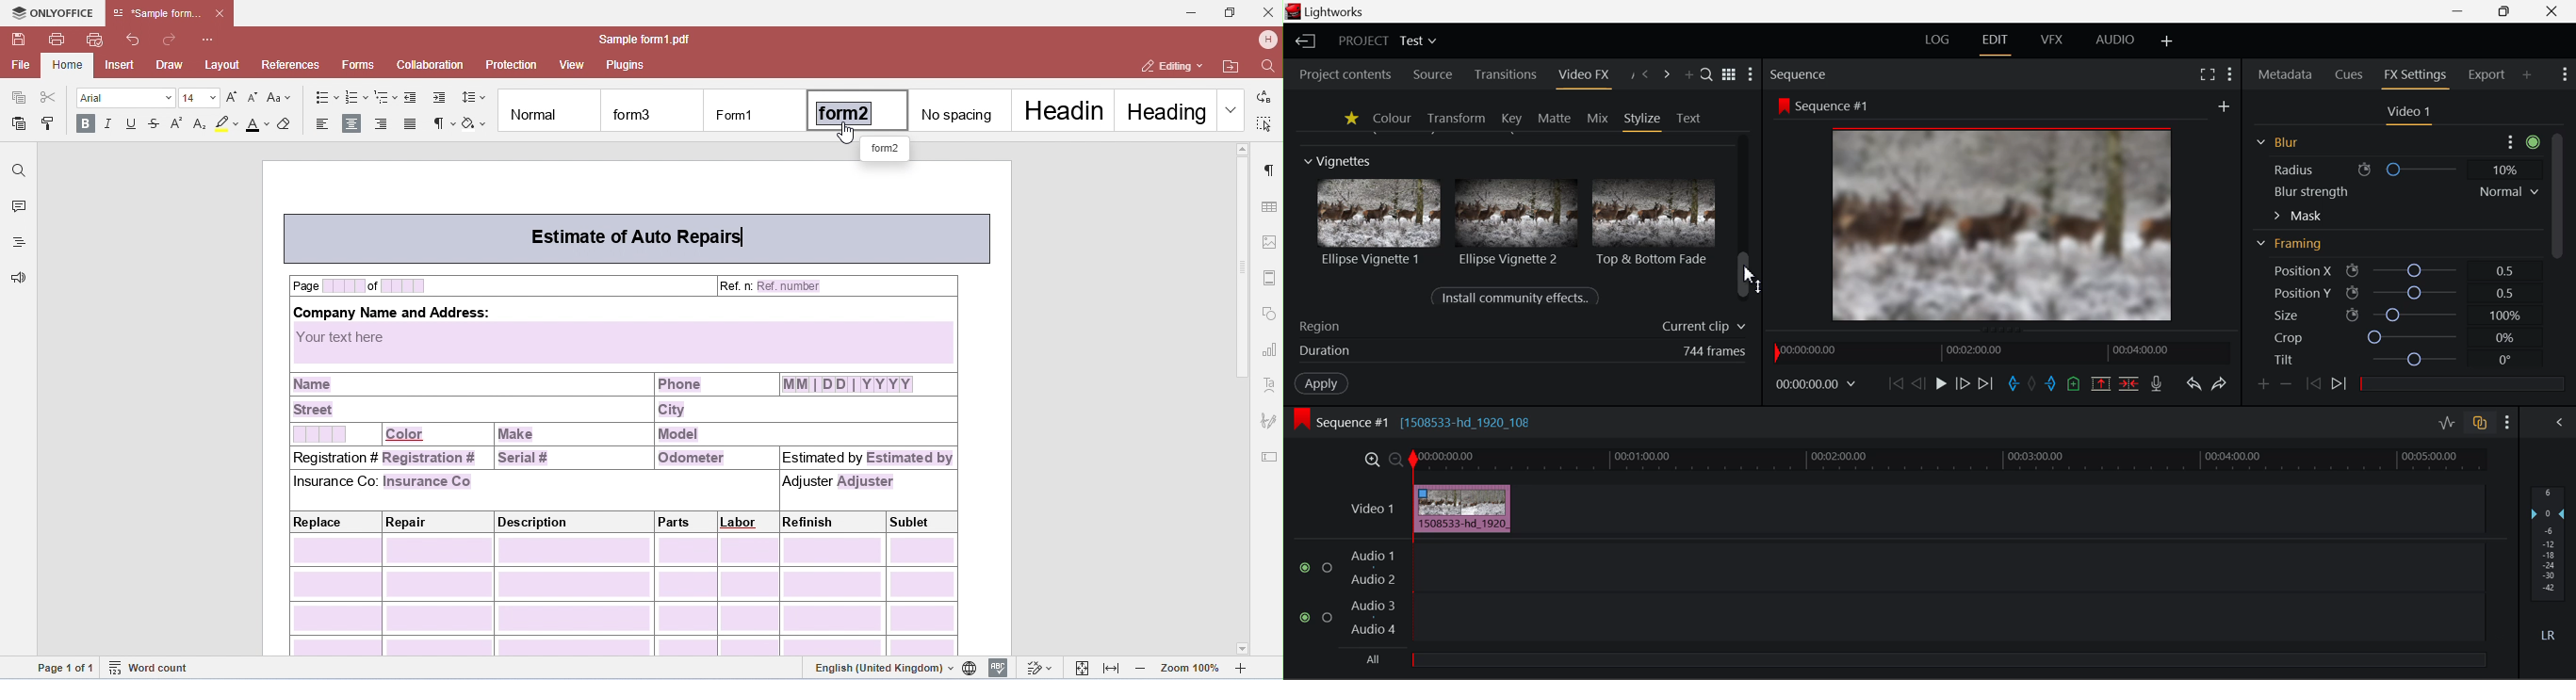 This screenshot has width=2576, height=700. Describe the element at coordinates (1372, 460) in the screenshot. I see `Timeline Zoom In` at that location.